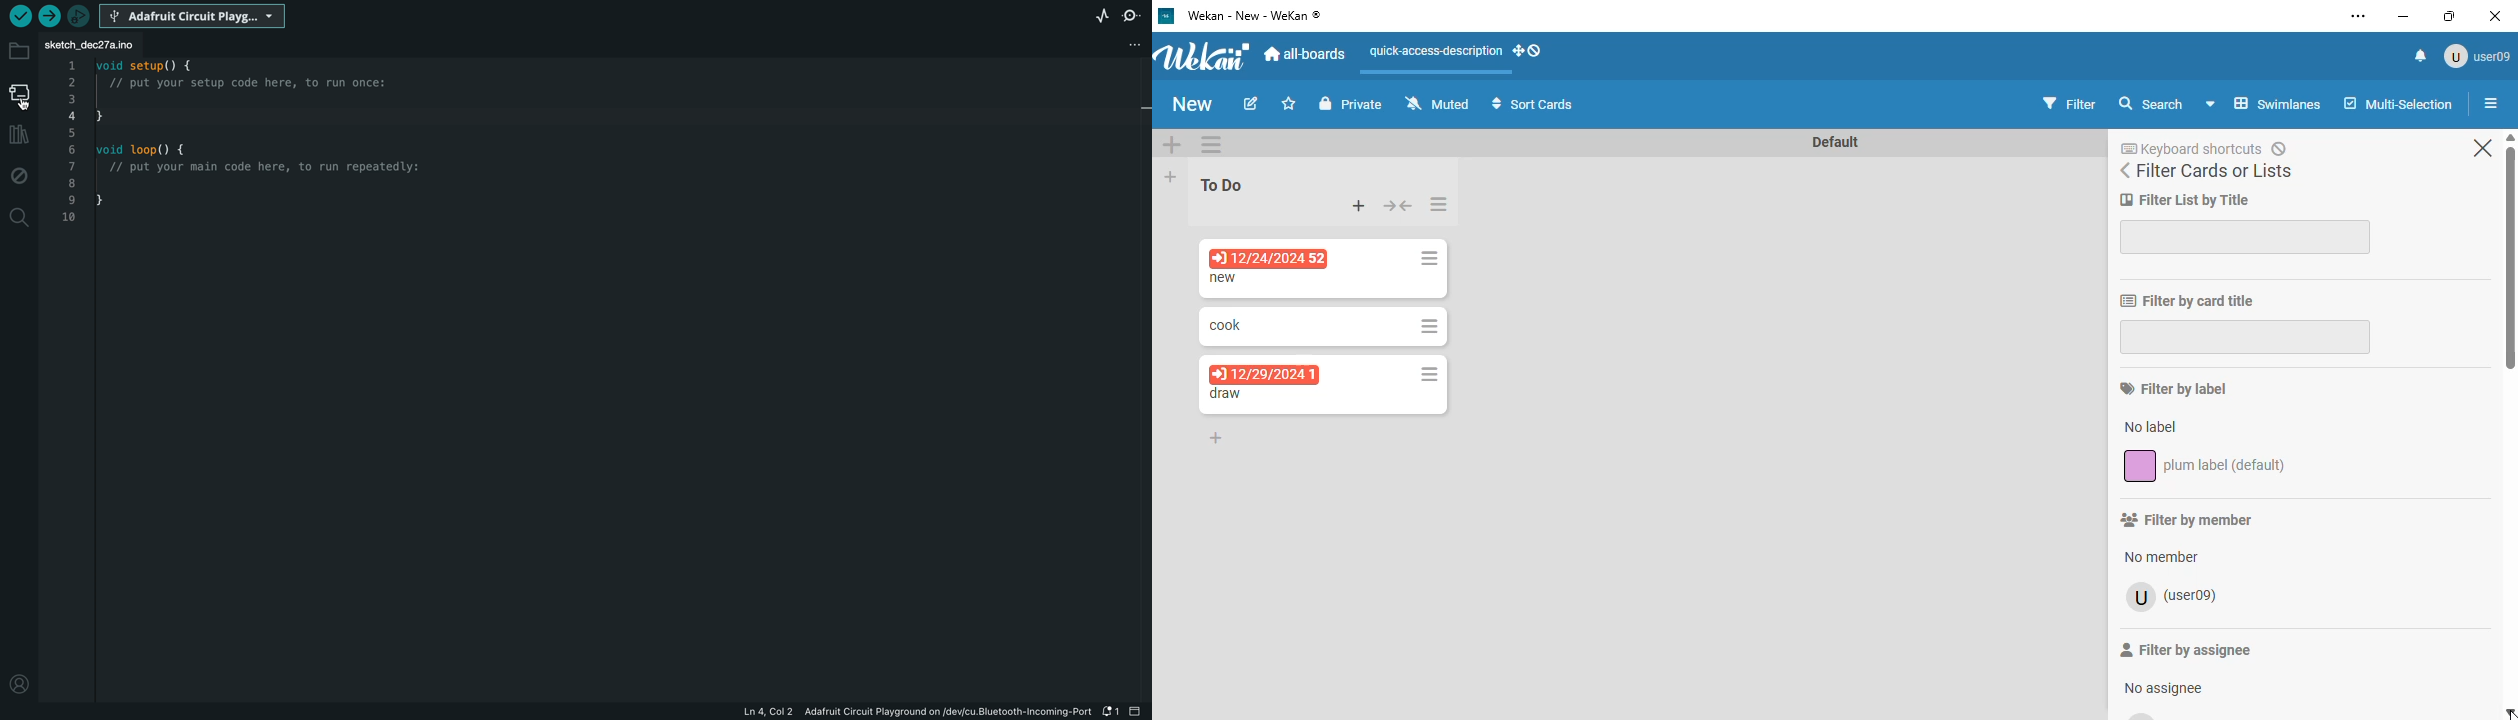 The height and width of the screenshot is (728, 2520). Describe the element at coordinates (2187, 519) in the screenshot. I see `filter by member` at that location.